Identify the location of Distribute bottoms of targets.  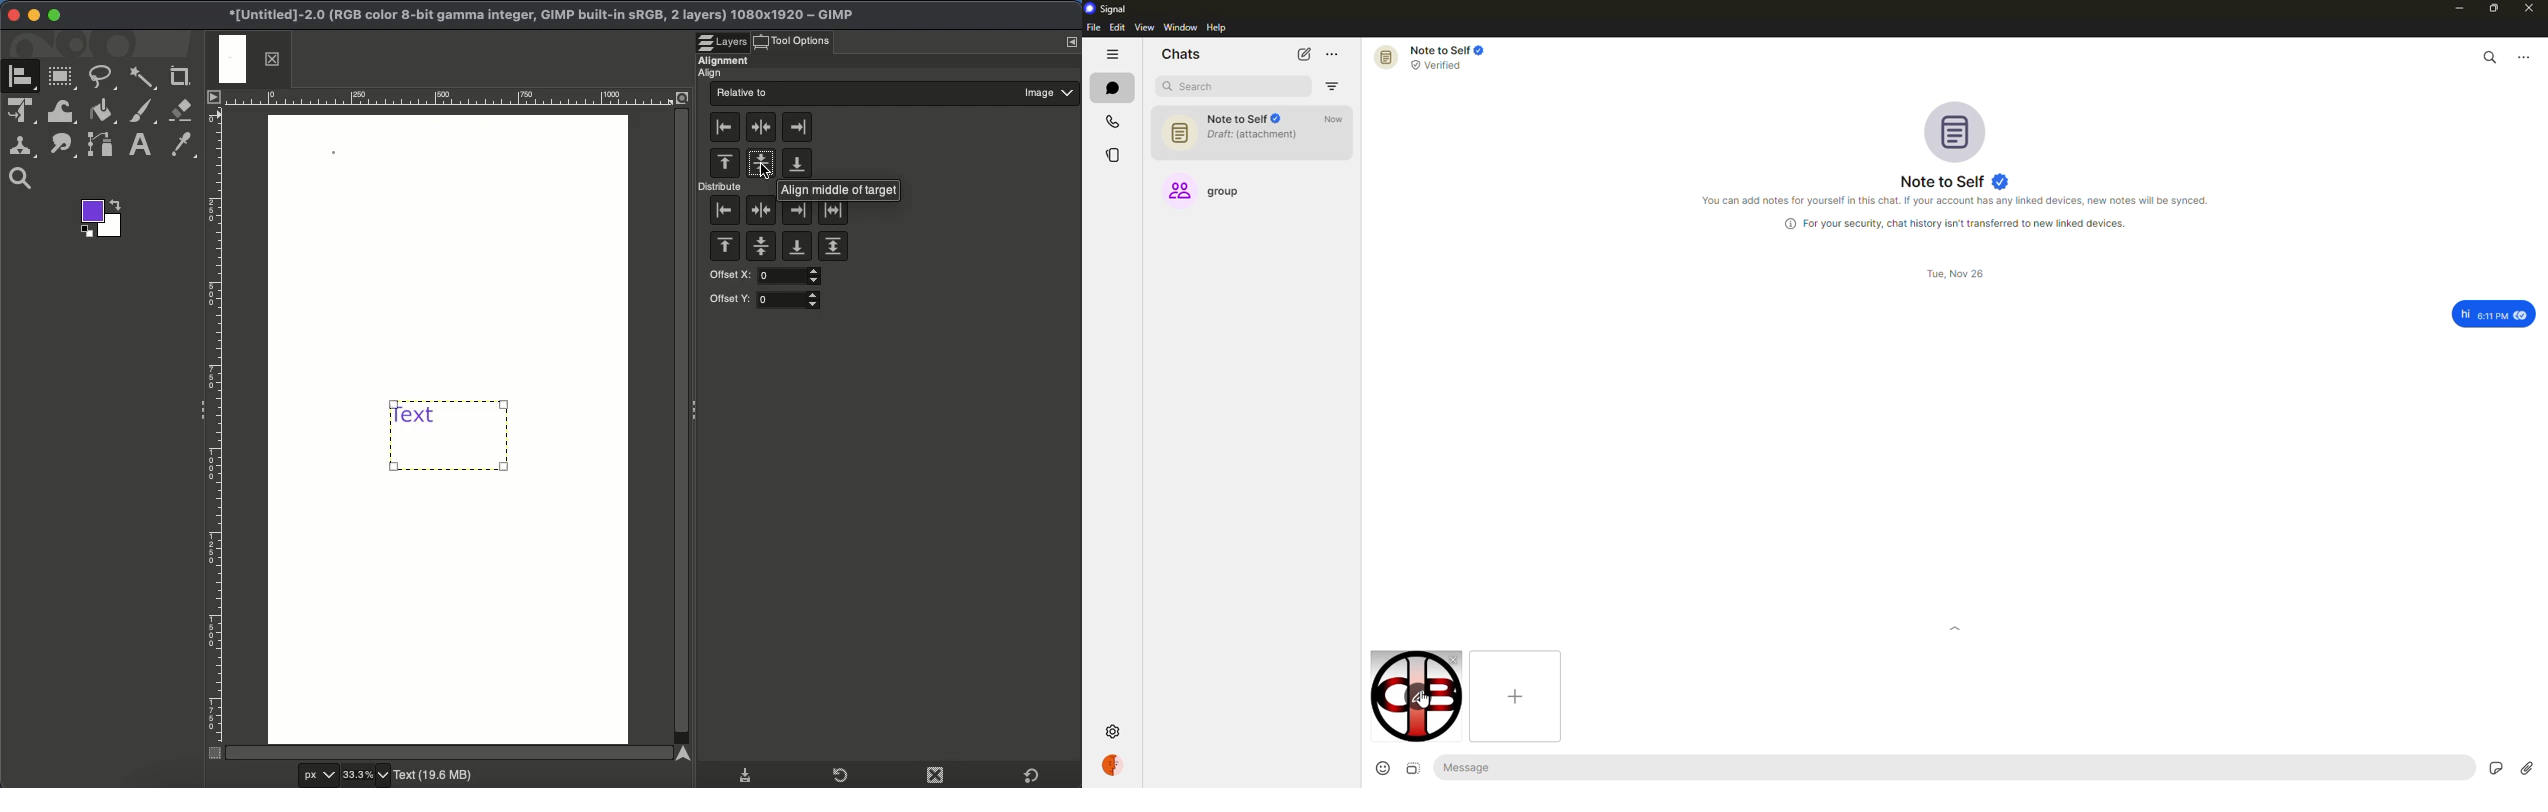
(795, 248).